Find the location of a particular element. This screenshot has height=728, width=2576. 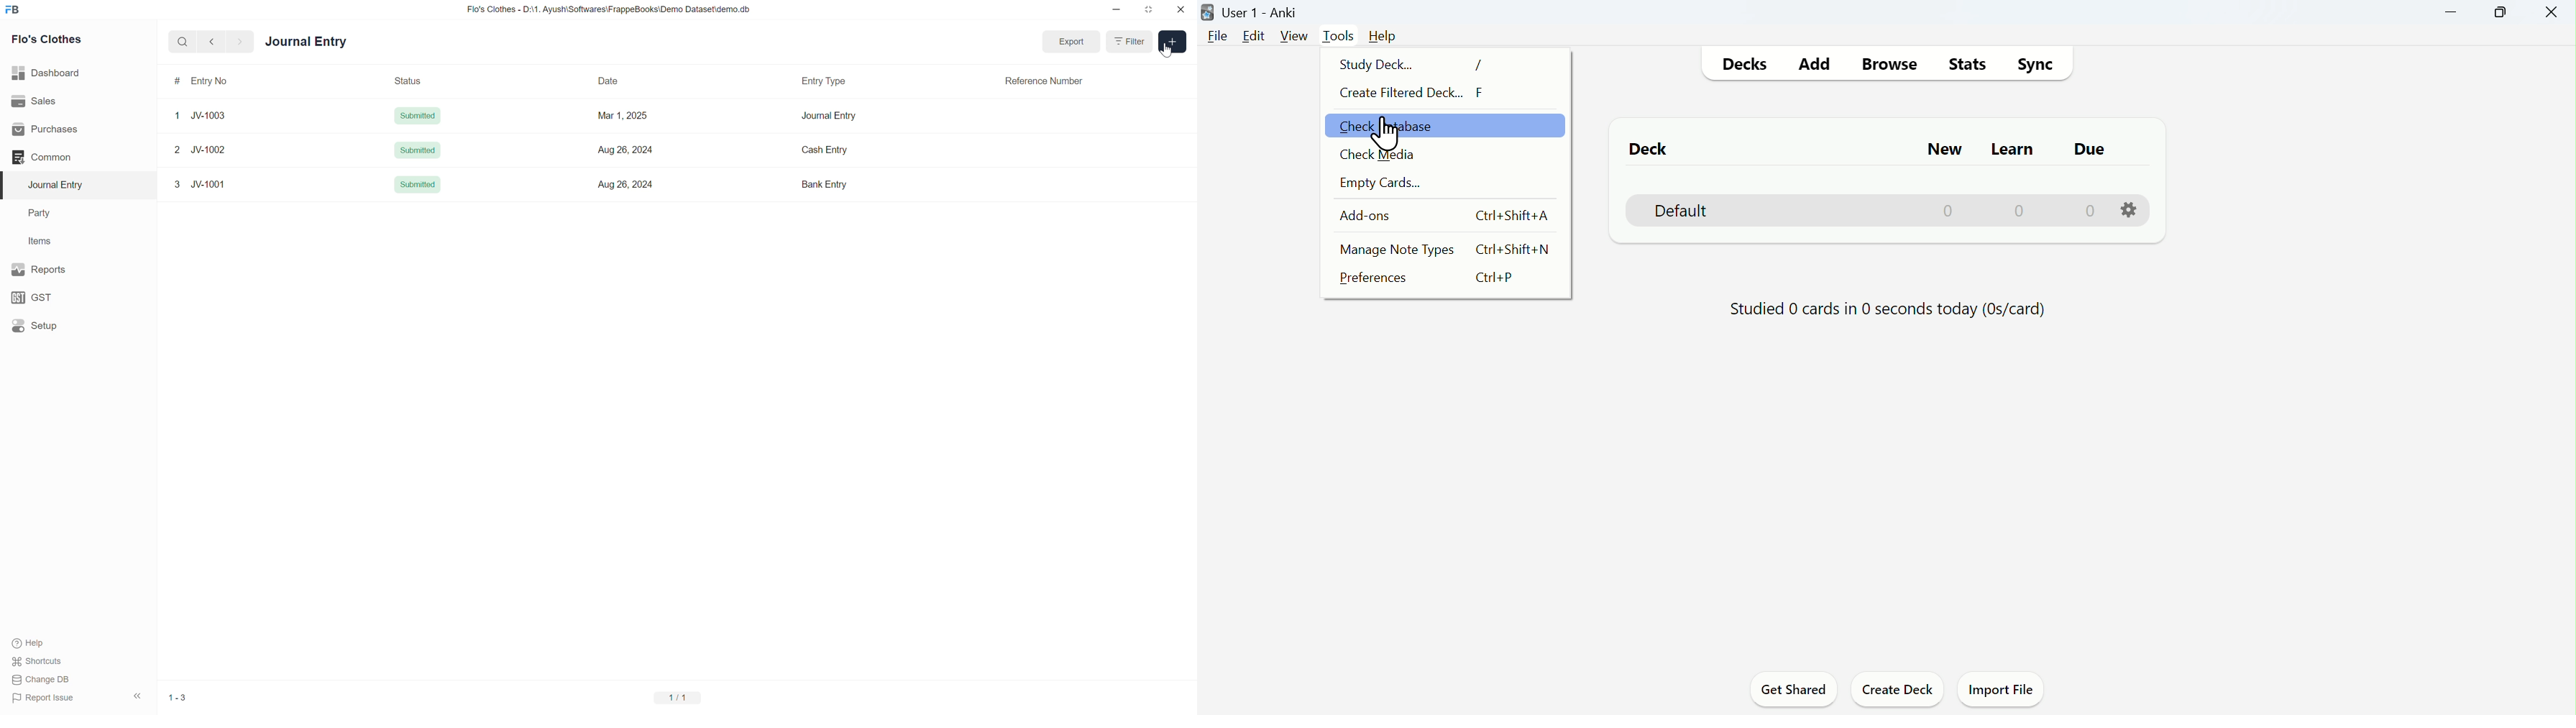

Export is located at coordinates (1072, 42).